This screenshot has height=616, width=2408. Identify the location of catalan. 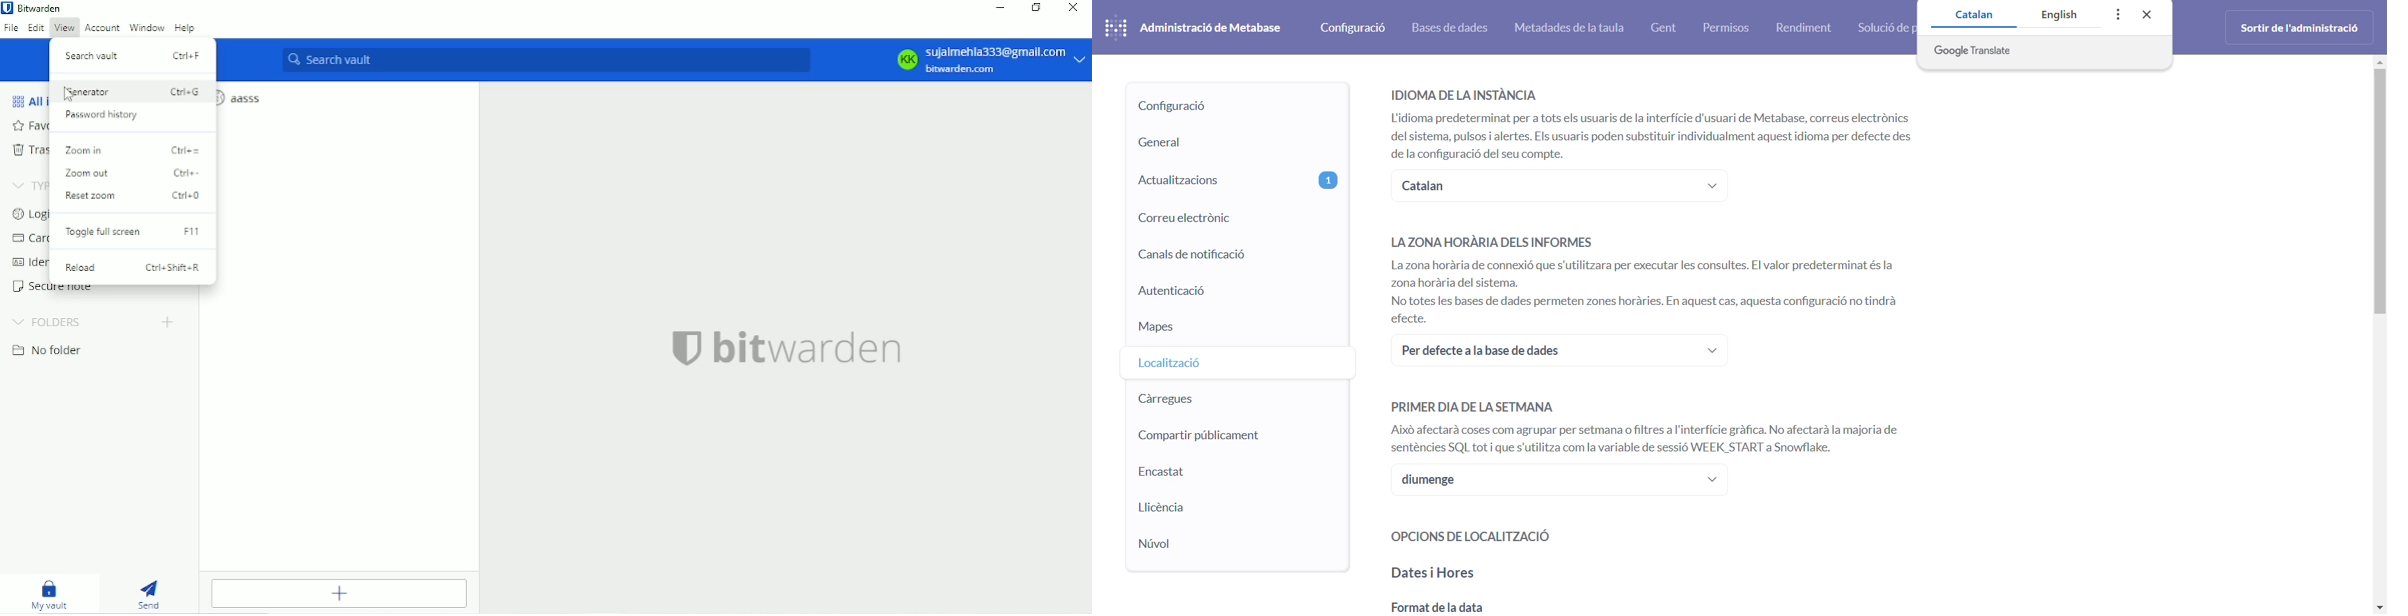
(1973, 15).